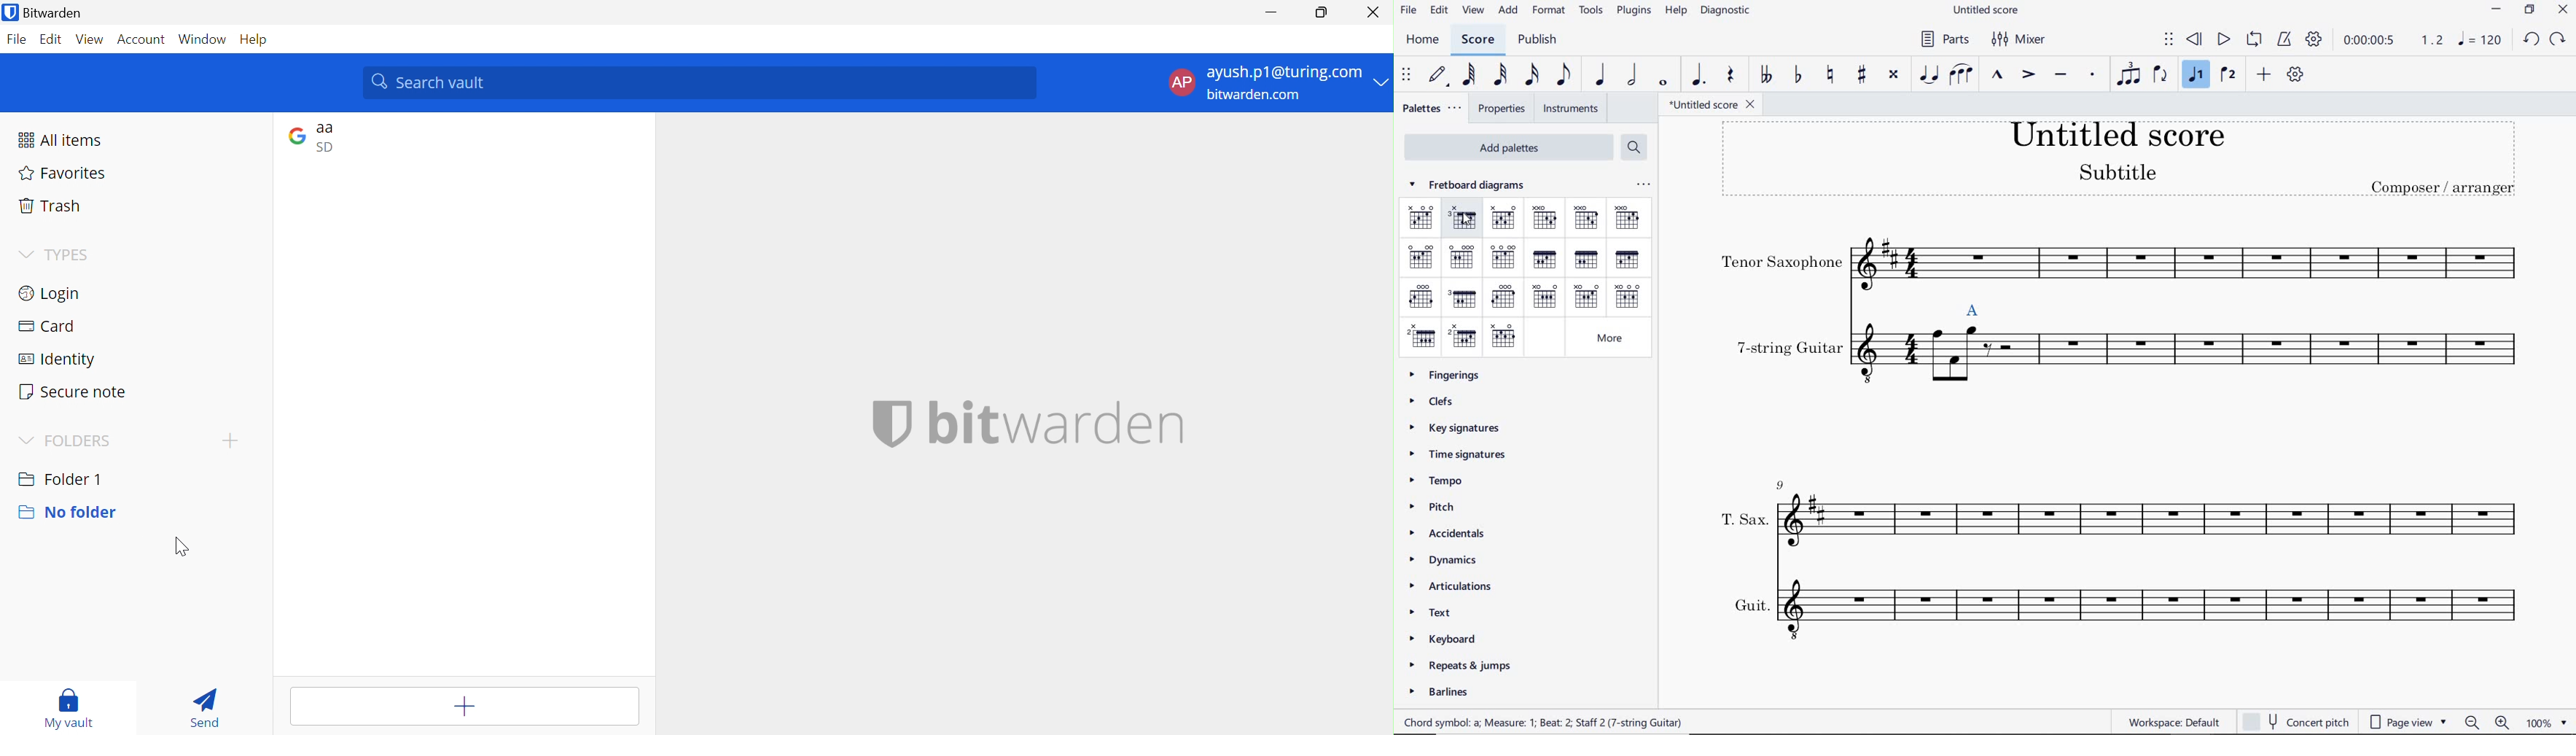  What do you see at coordinates (1540, 38) in the screenshot?
I see `PUBLISH` at bounding box center [1540, 38].